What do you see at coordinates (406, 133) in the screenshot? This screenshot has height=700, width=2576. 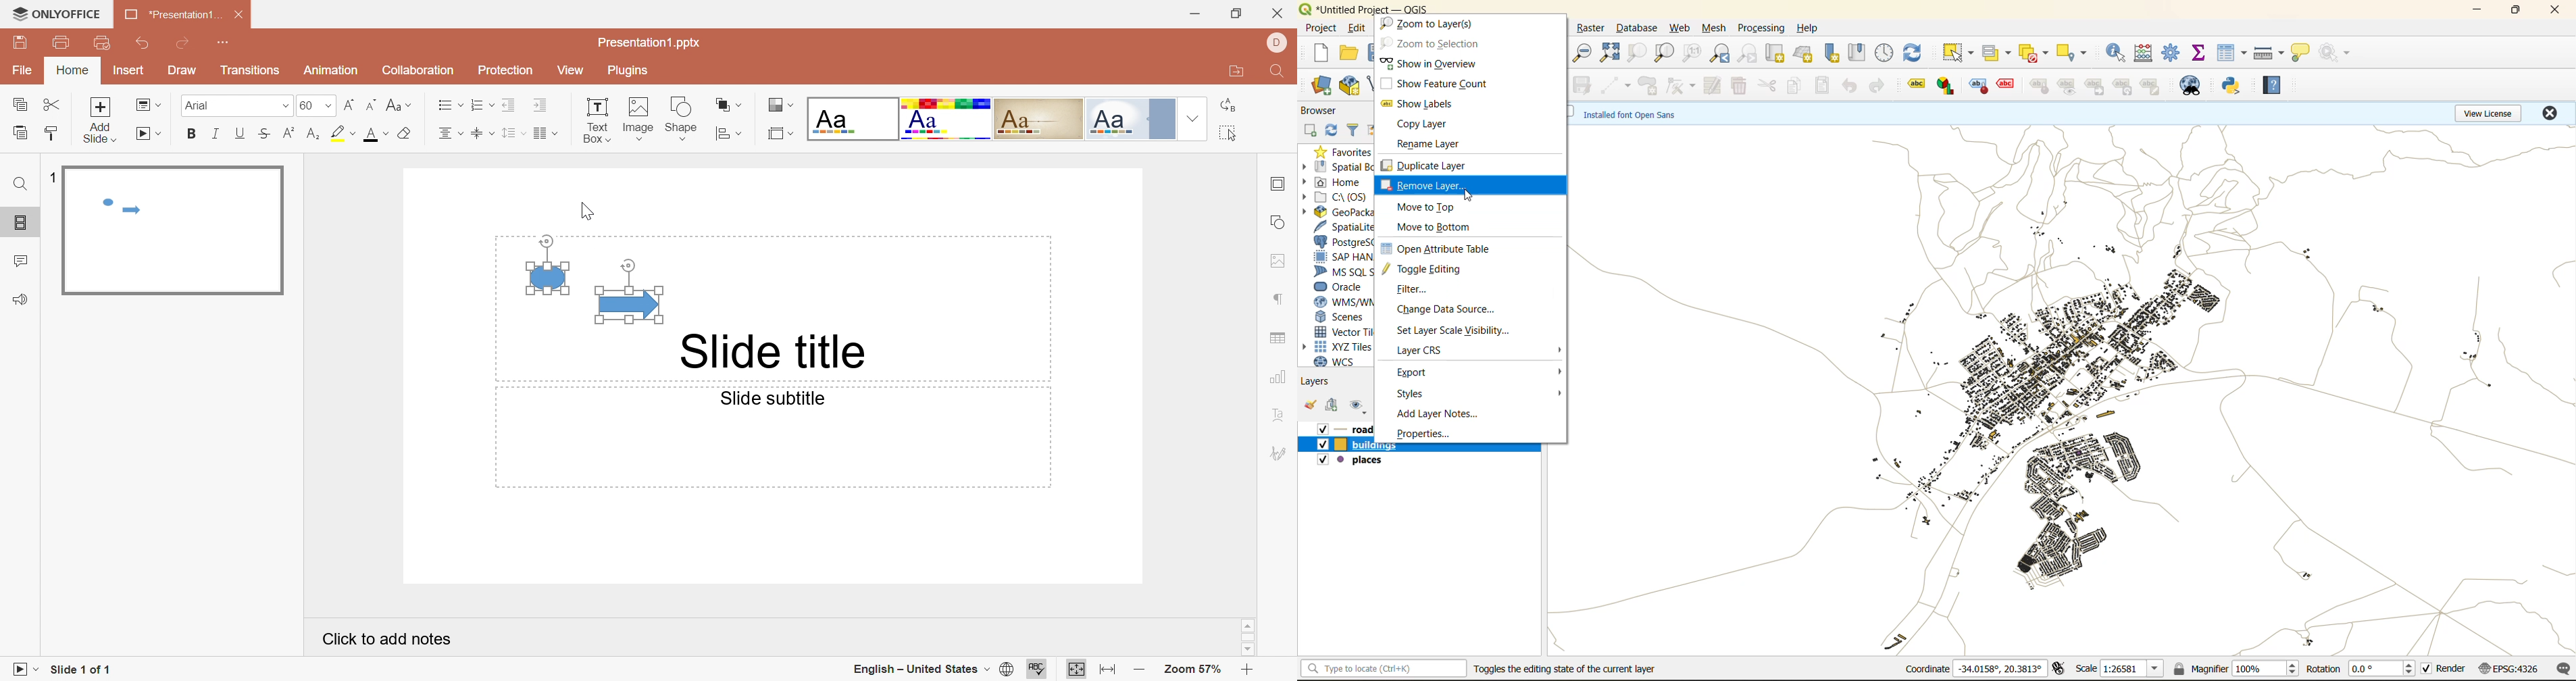 I see `Clear` at bounding box center [406, 133].